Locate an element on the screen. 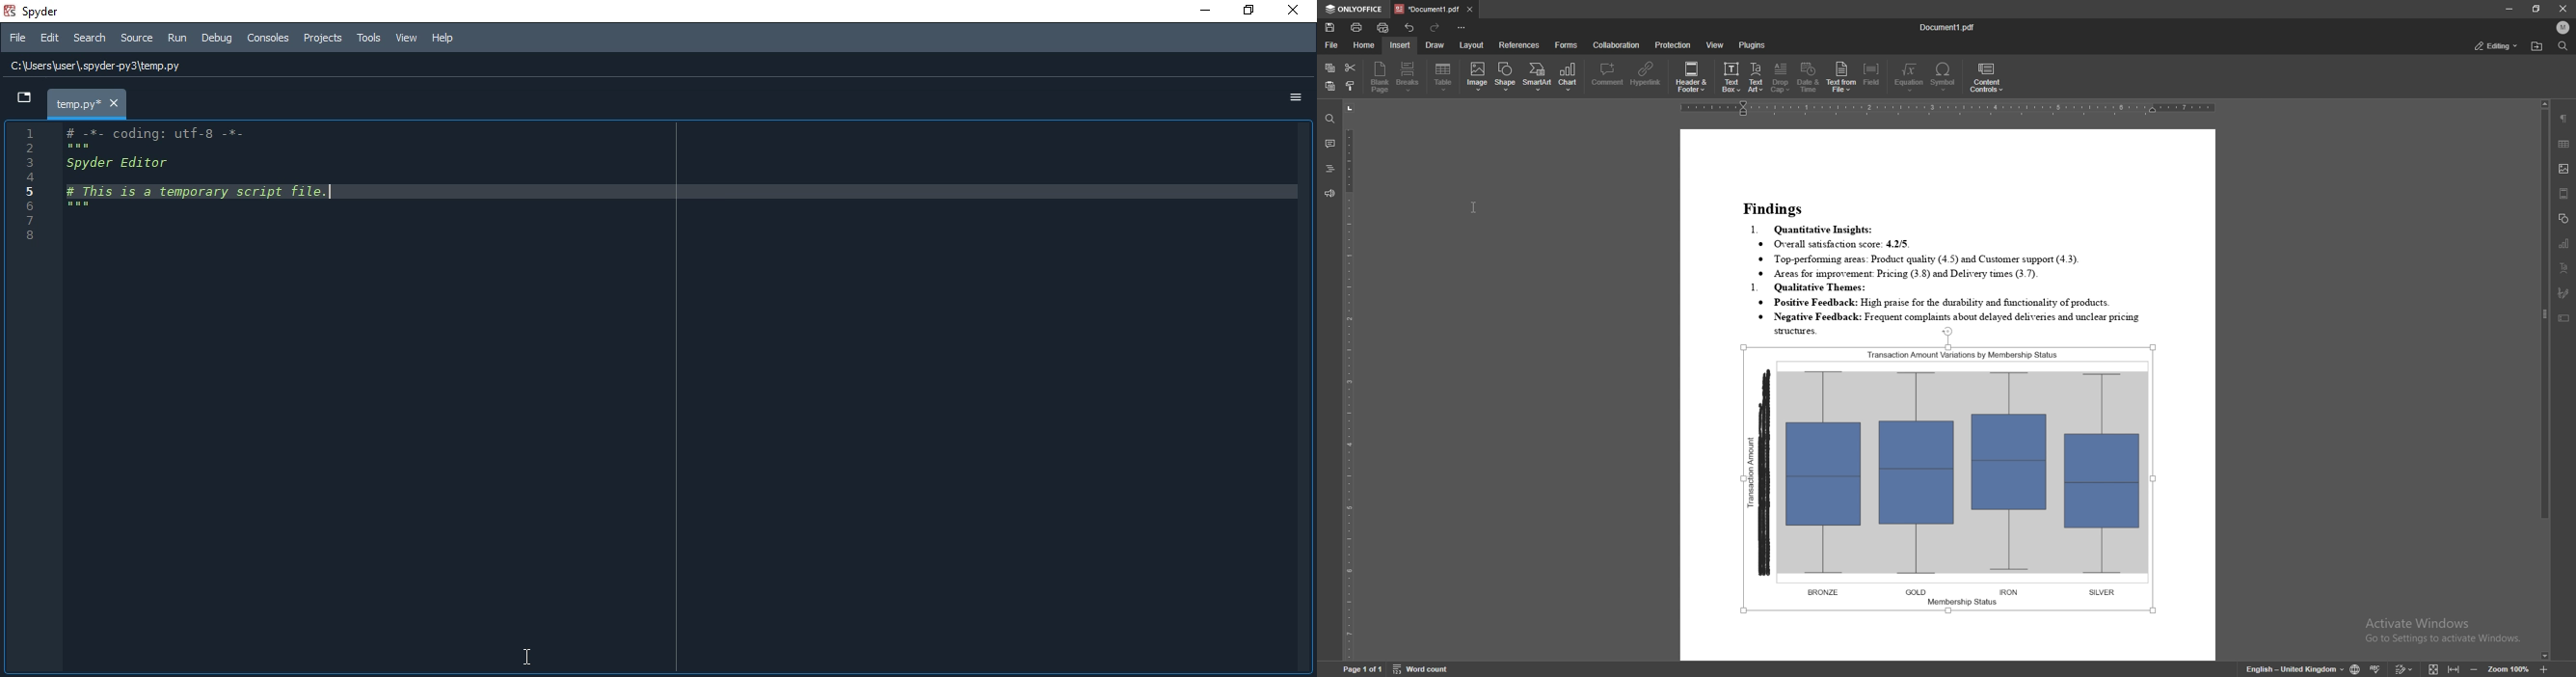 Image resolution: width=2576 pixels, height=700 pixels. forms is located at coordinates (1567, 45).